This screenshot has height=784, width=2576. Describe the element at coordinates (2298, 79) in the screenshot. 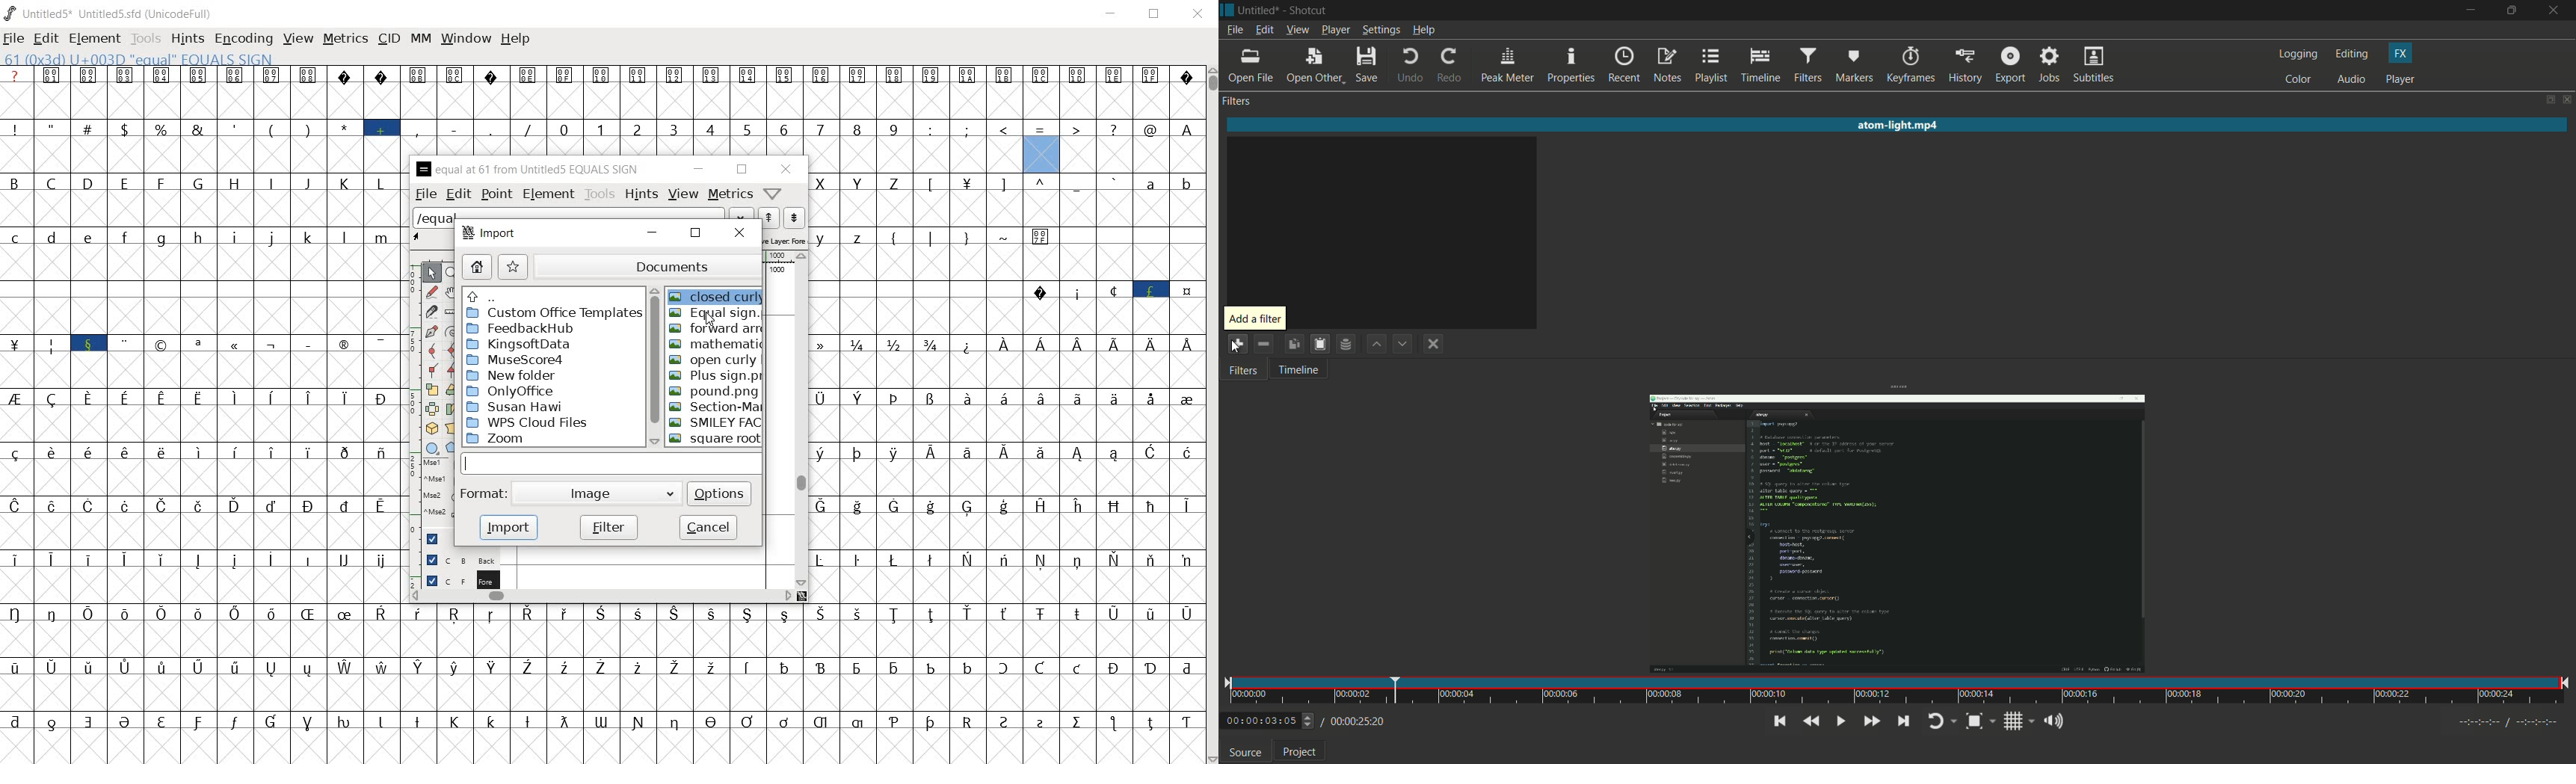

I see `color` at that location.